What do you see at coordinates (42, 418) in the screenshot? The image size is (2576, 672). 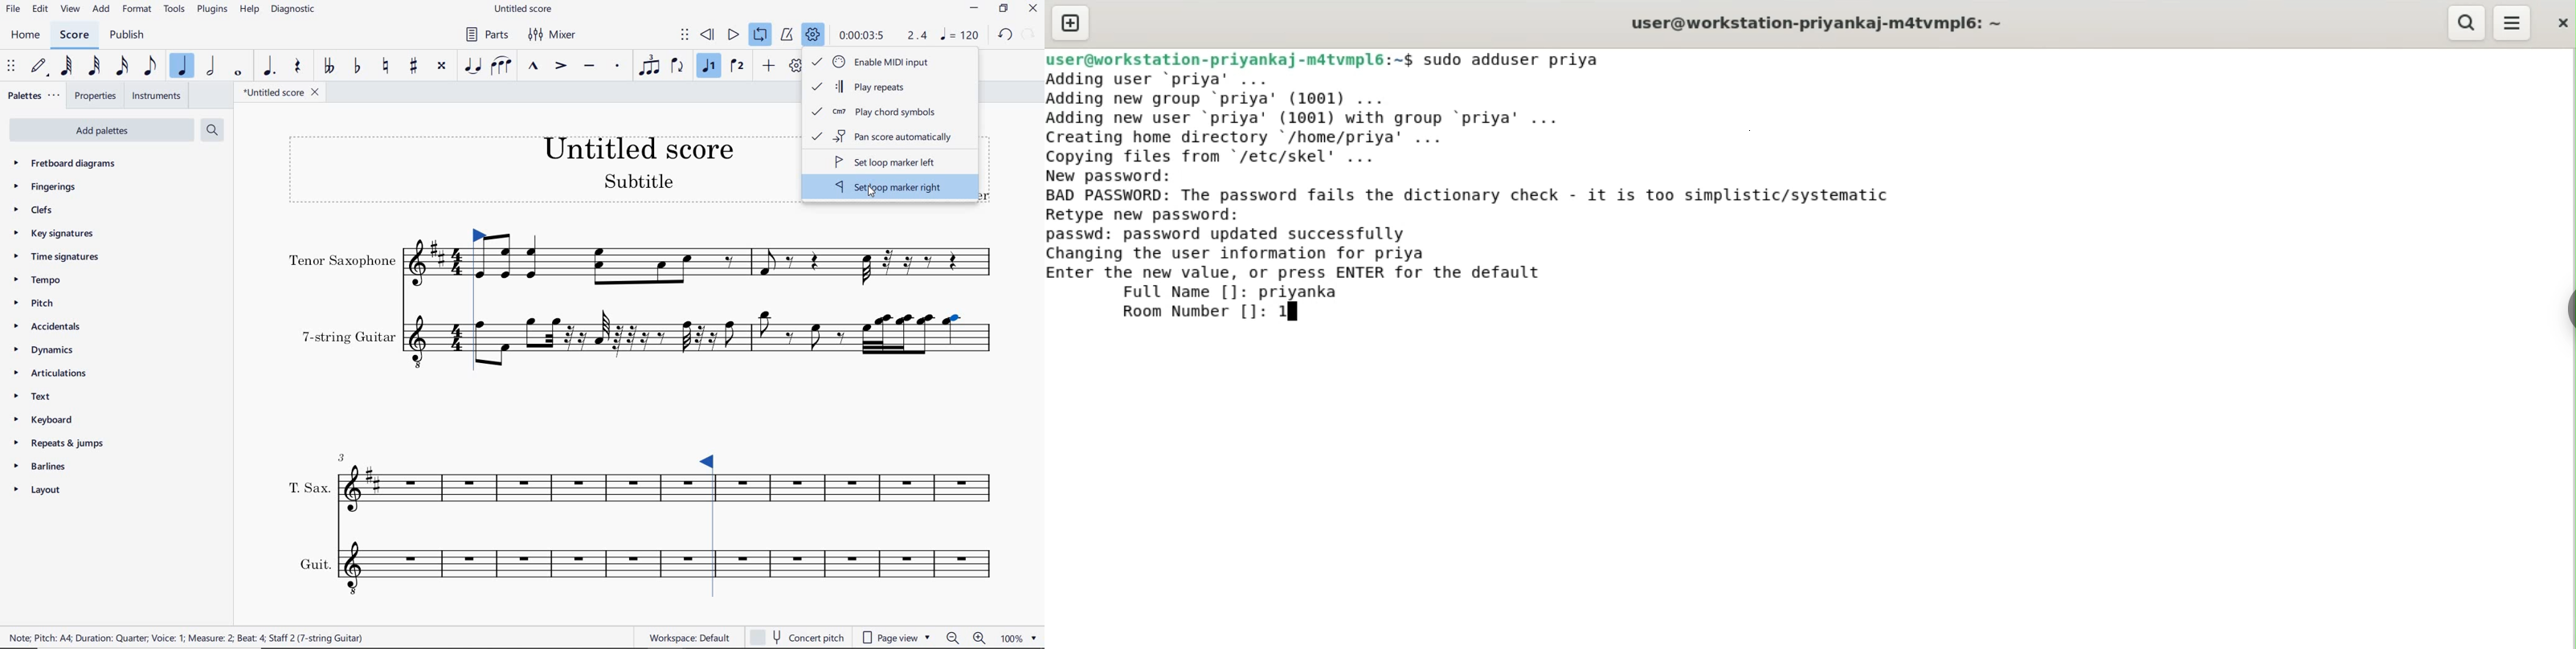 I see `KEYBOARD` at bounding box center [42, 418].